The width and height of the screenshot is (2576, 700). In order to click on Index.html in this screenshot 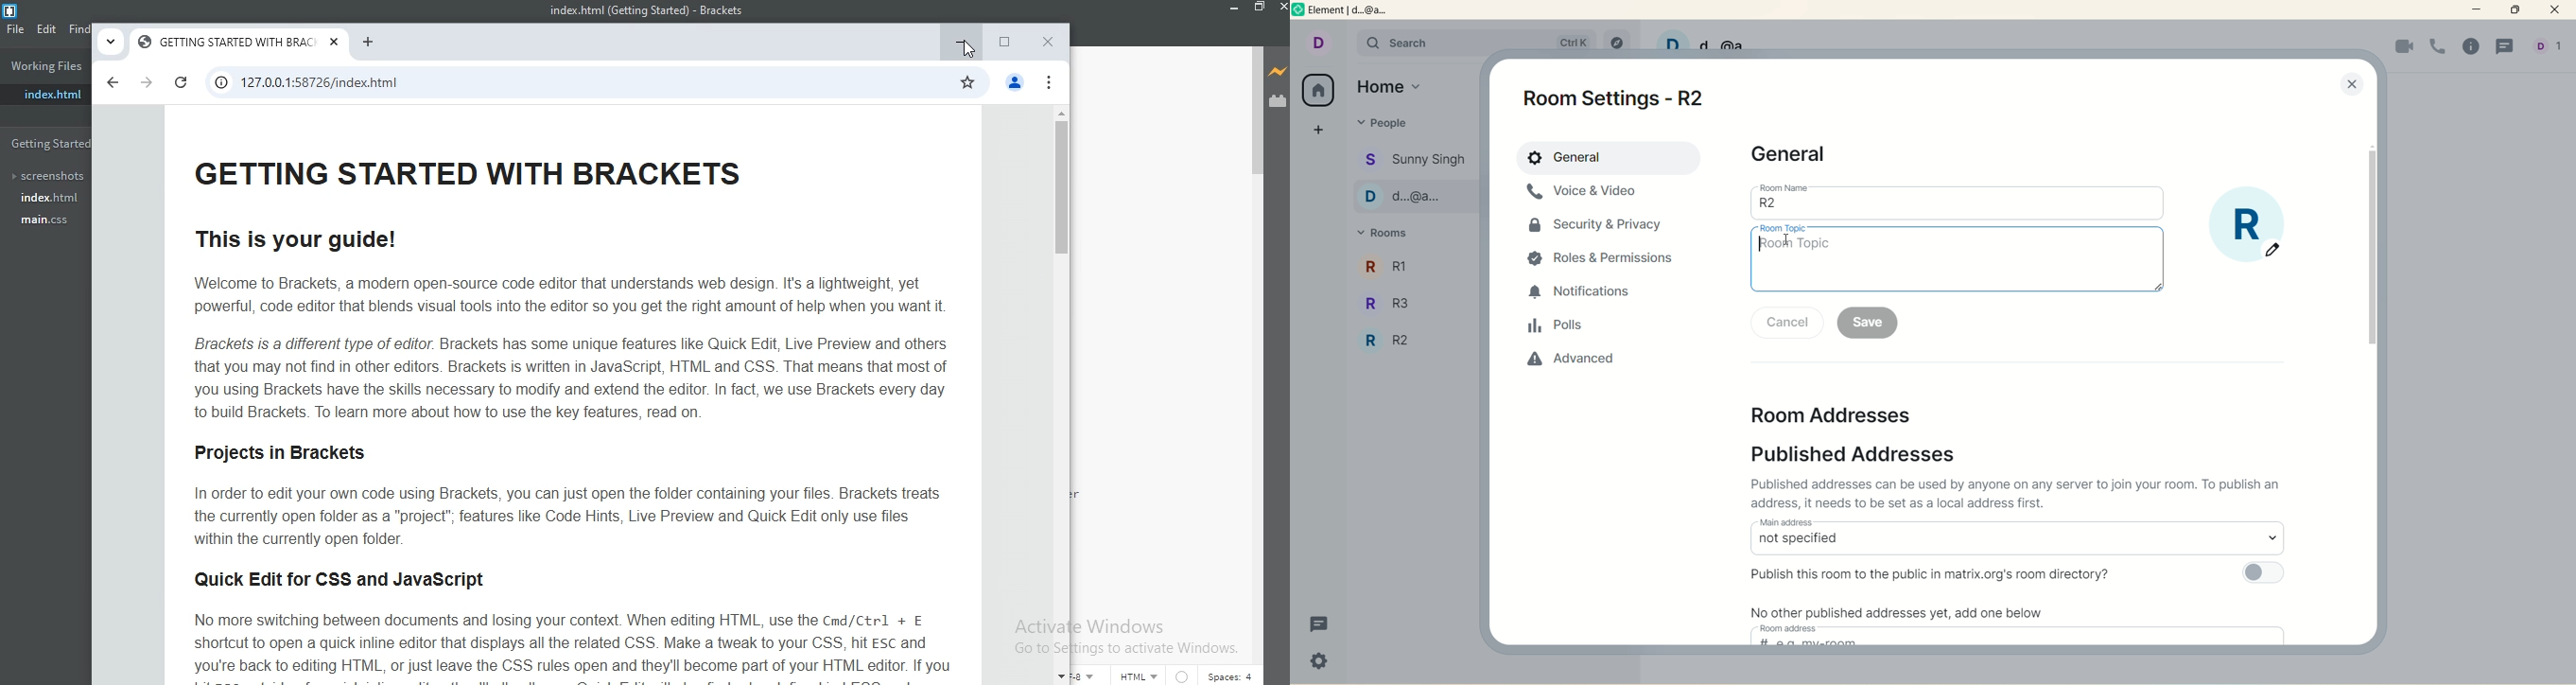, I will do `click(45, 94)`.